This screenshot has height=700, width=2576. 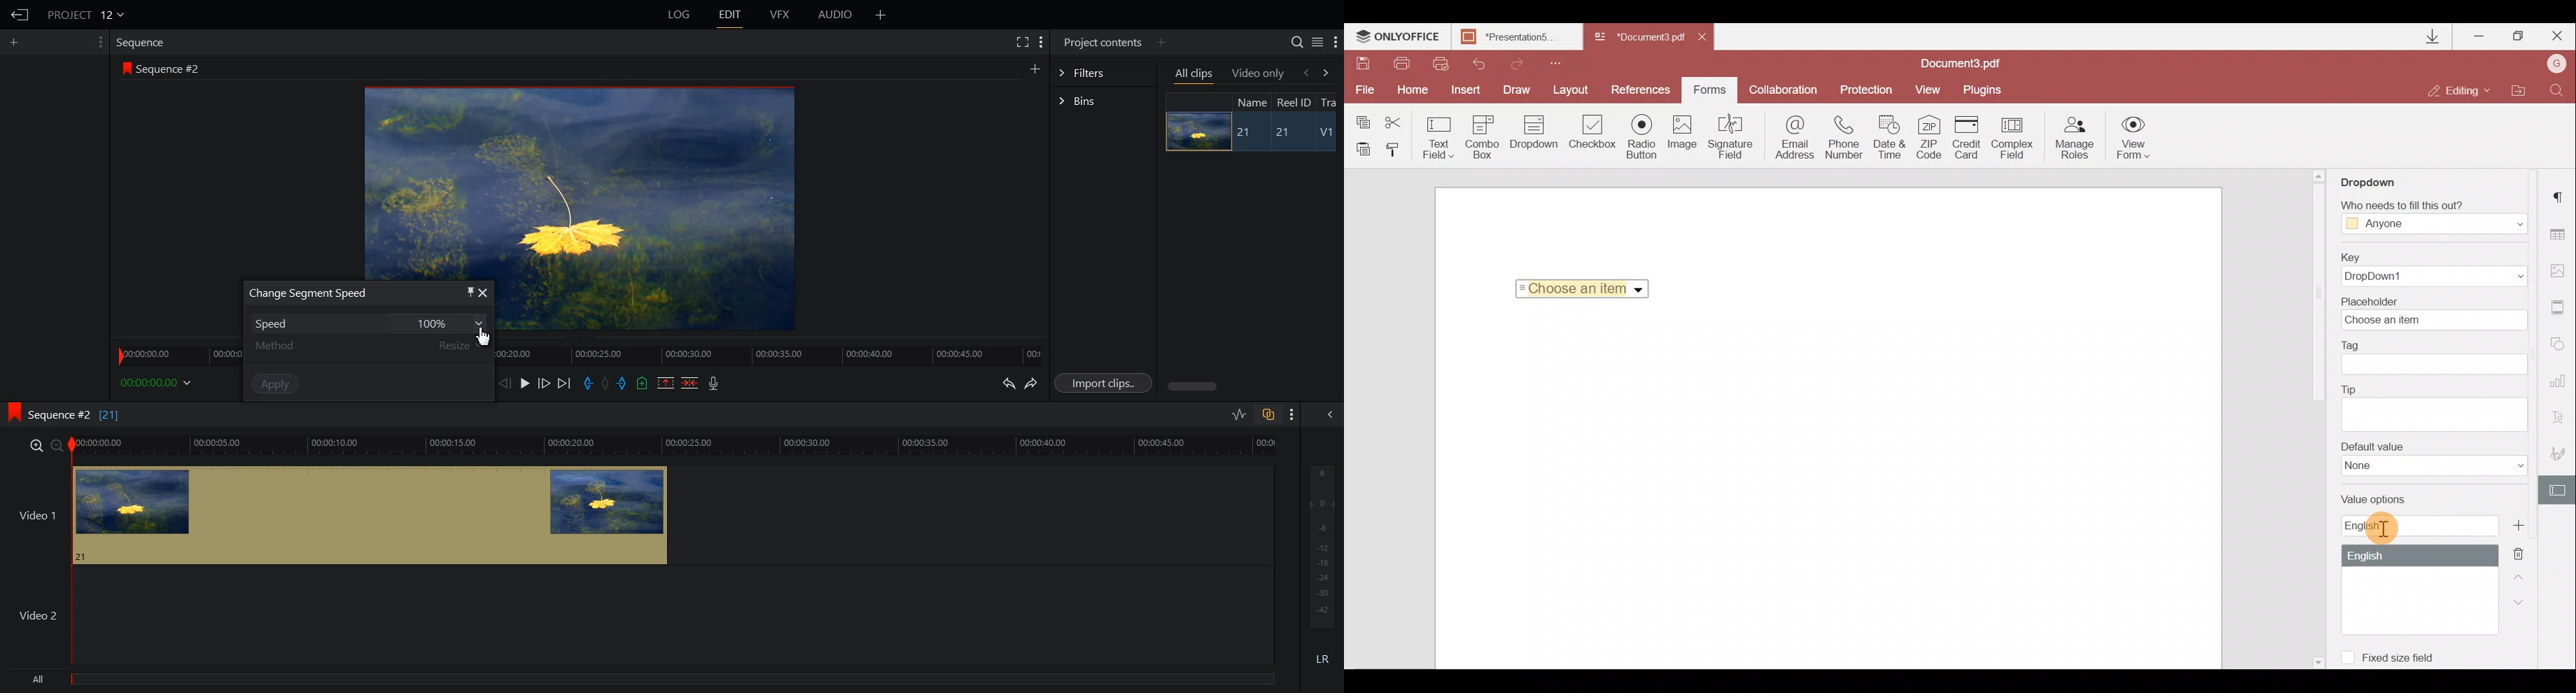 I want to click on Up, so click(x=2522, y=576).